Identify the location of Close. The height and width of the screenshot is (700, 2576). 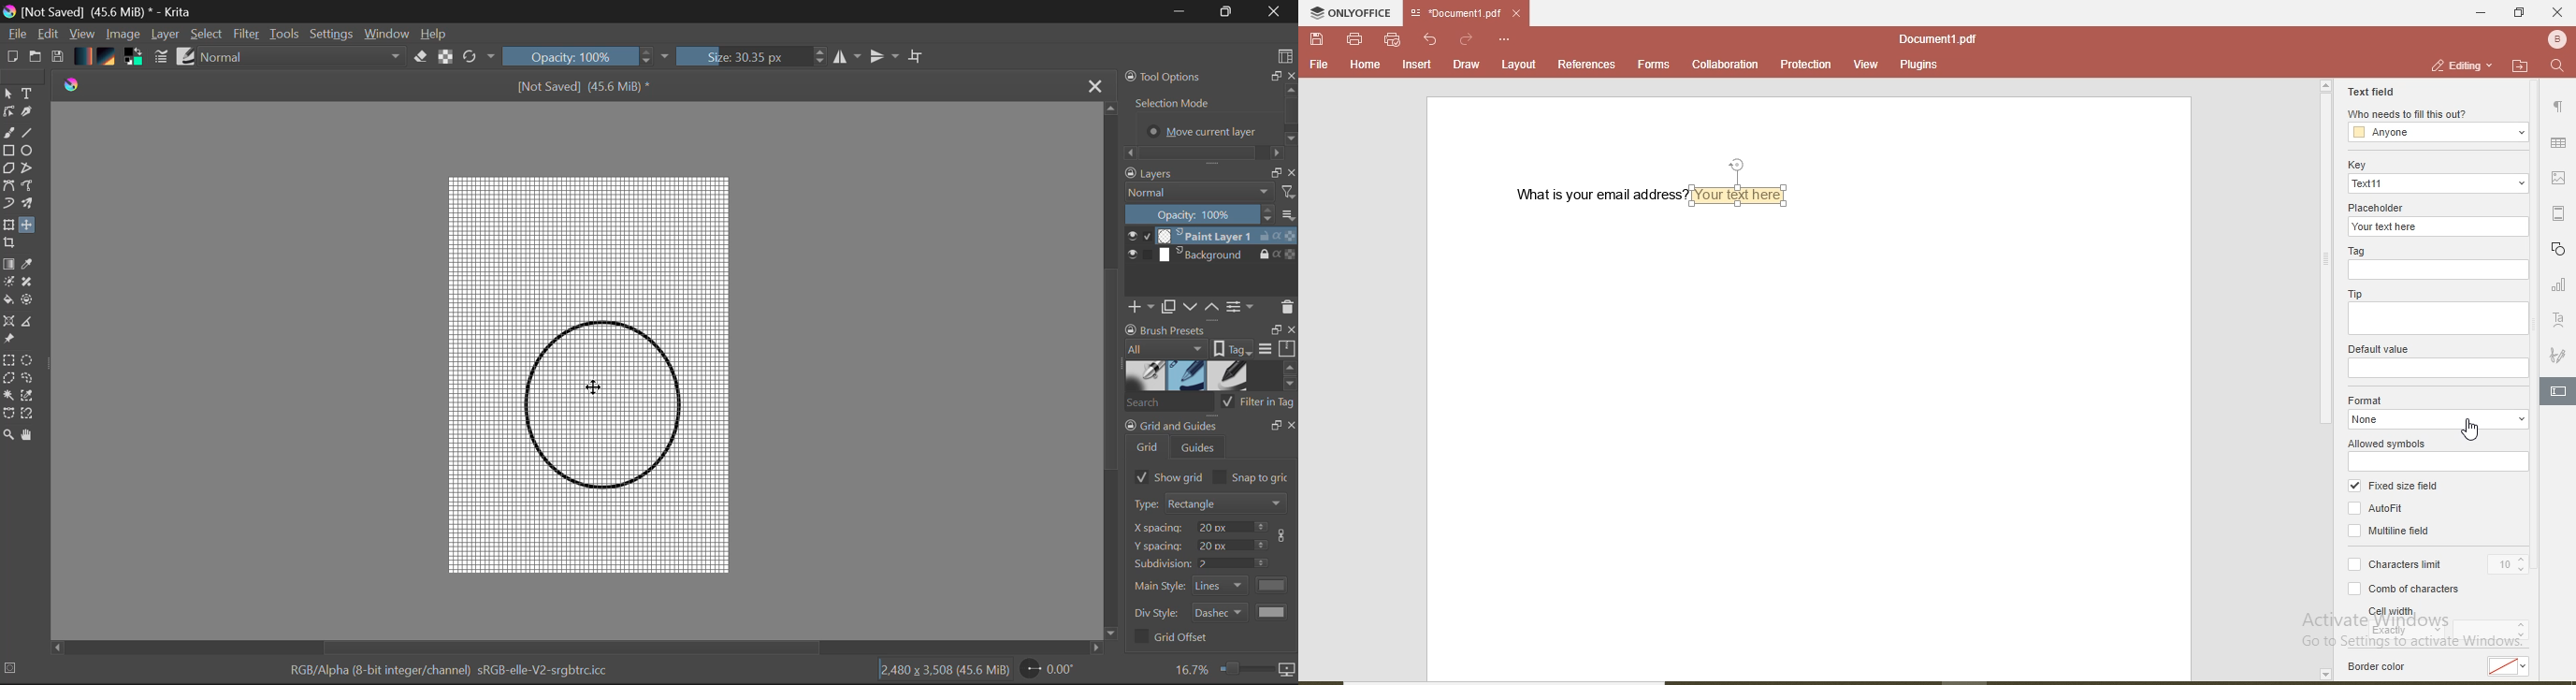
(1277, 12).